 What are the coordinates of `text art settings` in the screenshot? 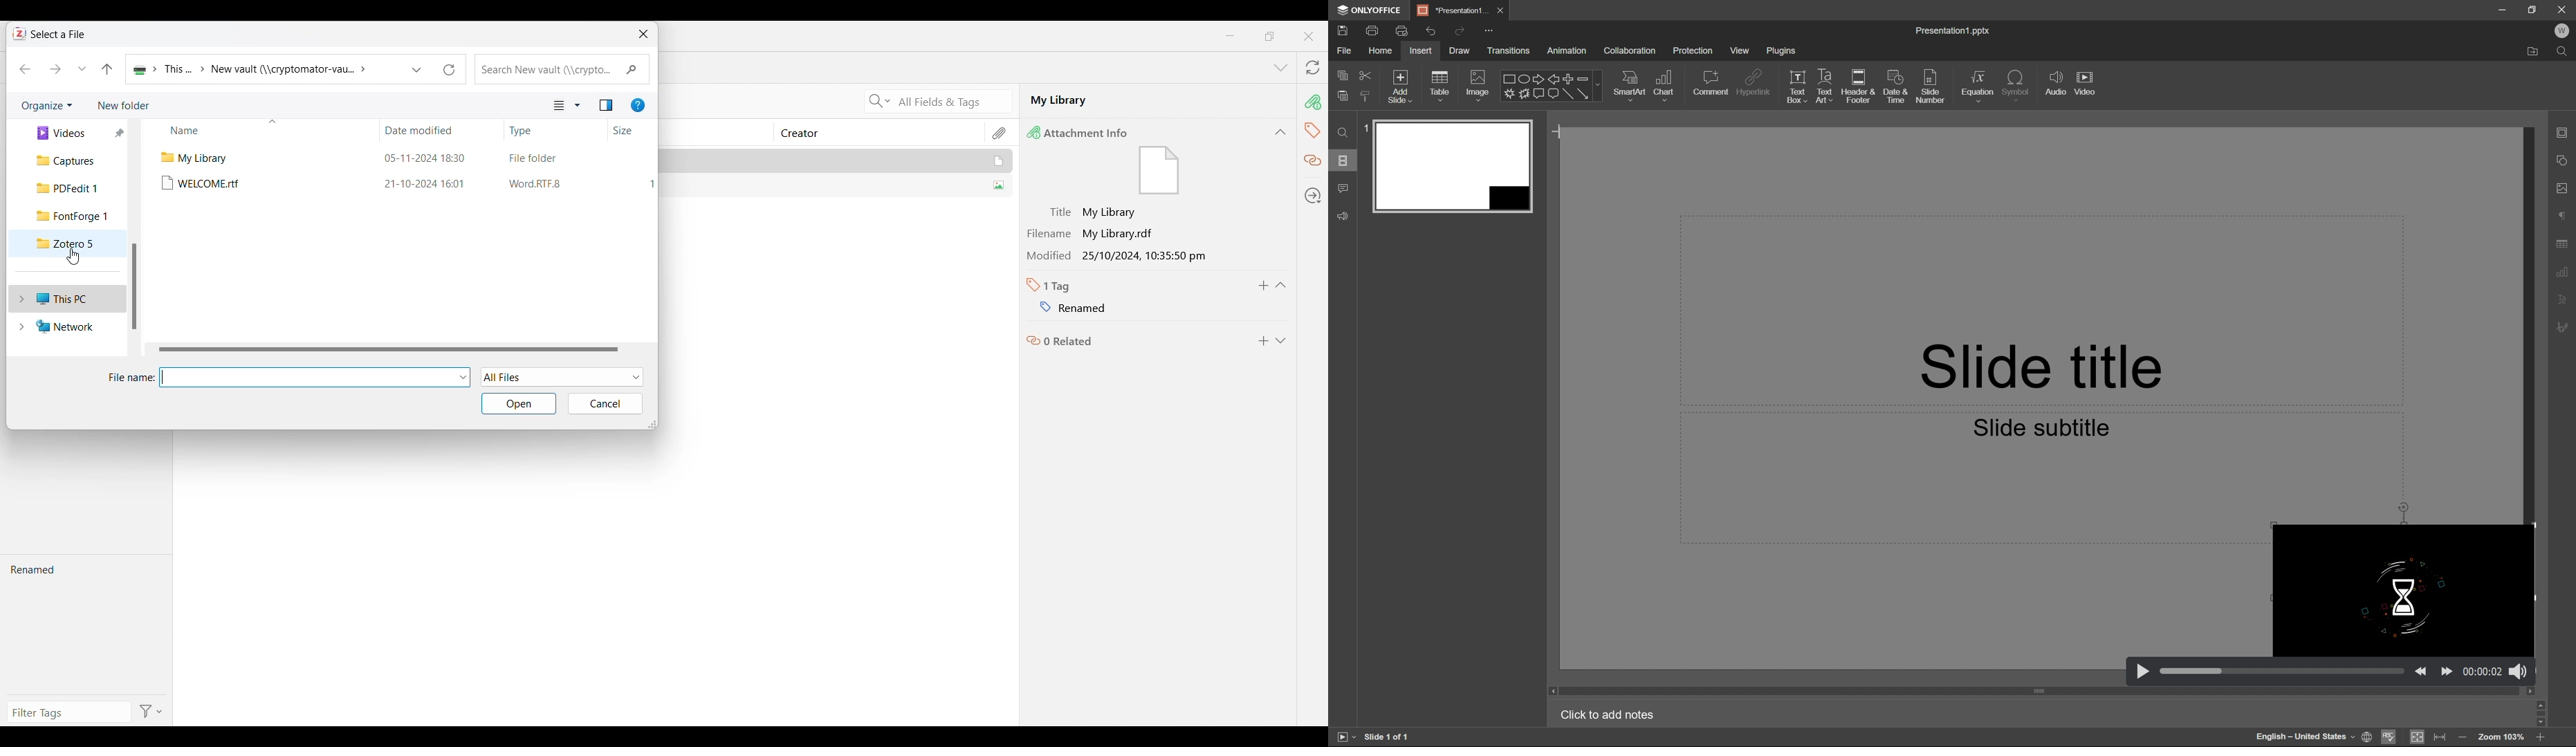 It's located at (2566, 299).